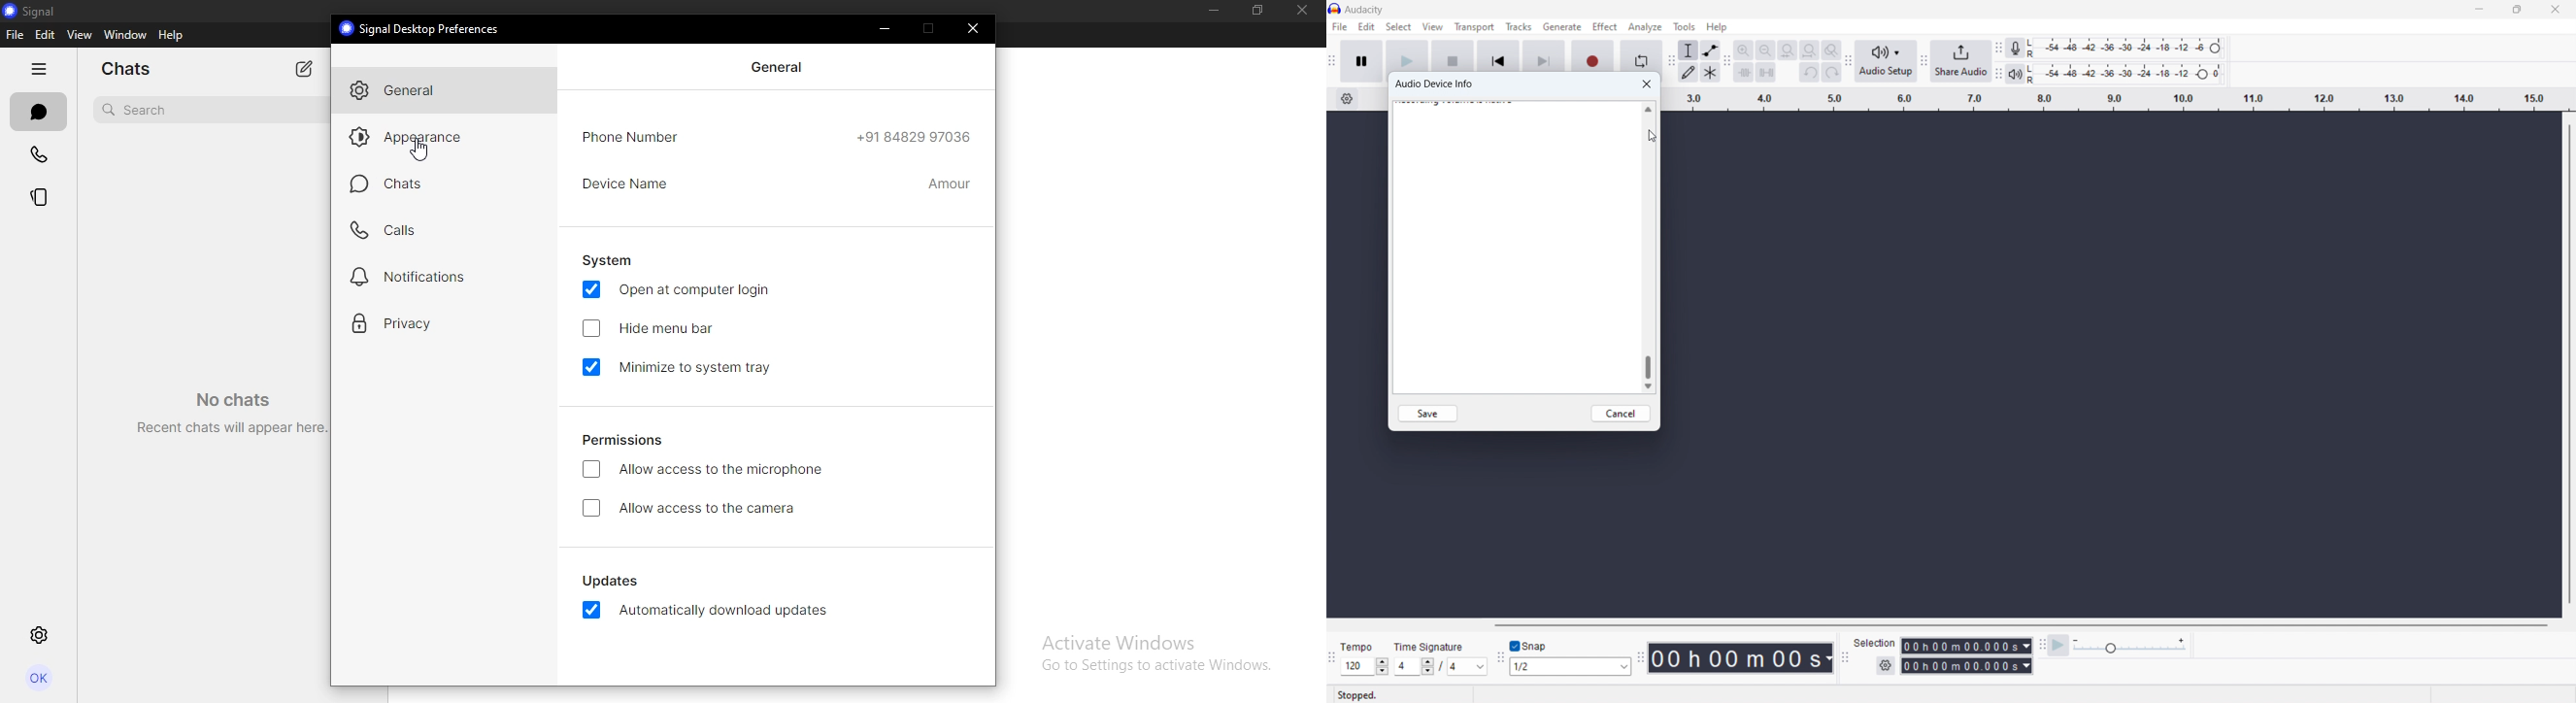 Image resolution: width=2576 pixels, height=728 pixels. I want to click on system, so click(606, 258).